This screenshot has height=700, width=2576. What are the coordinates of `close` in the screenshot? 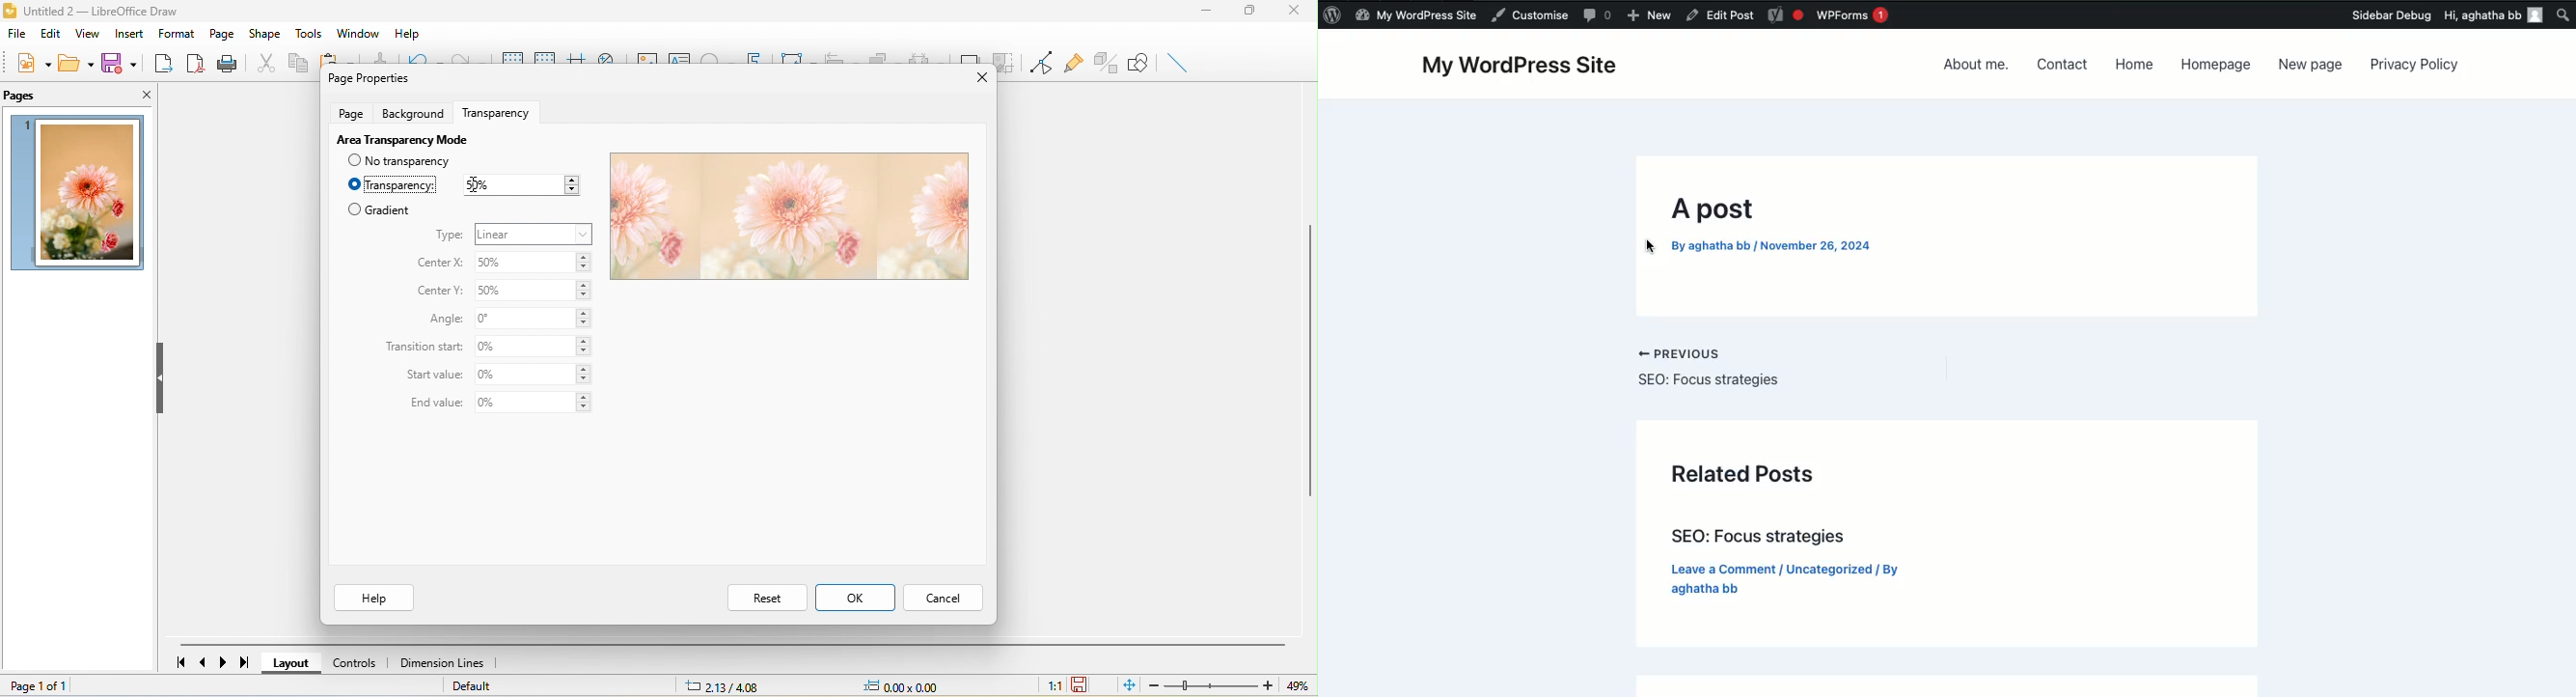 It's located at (975, 79).